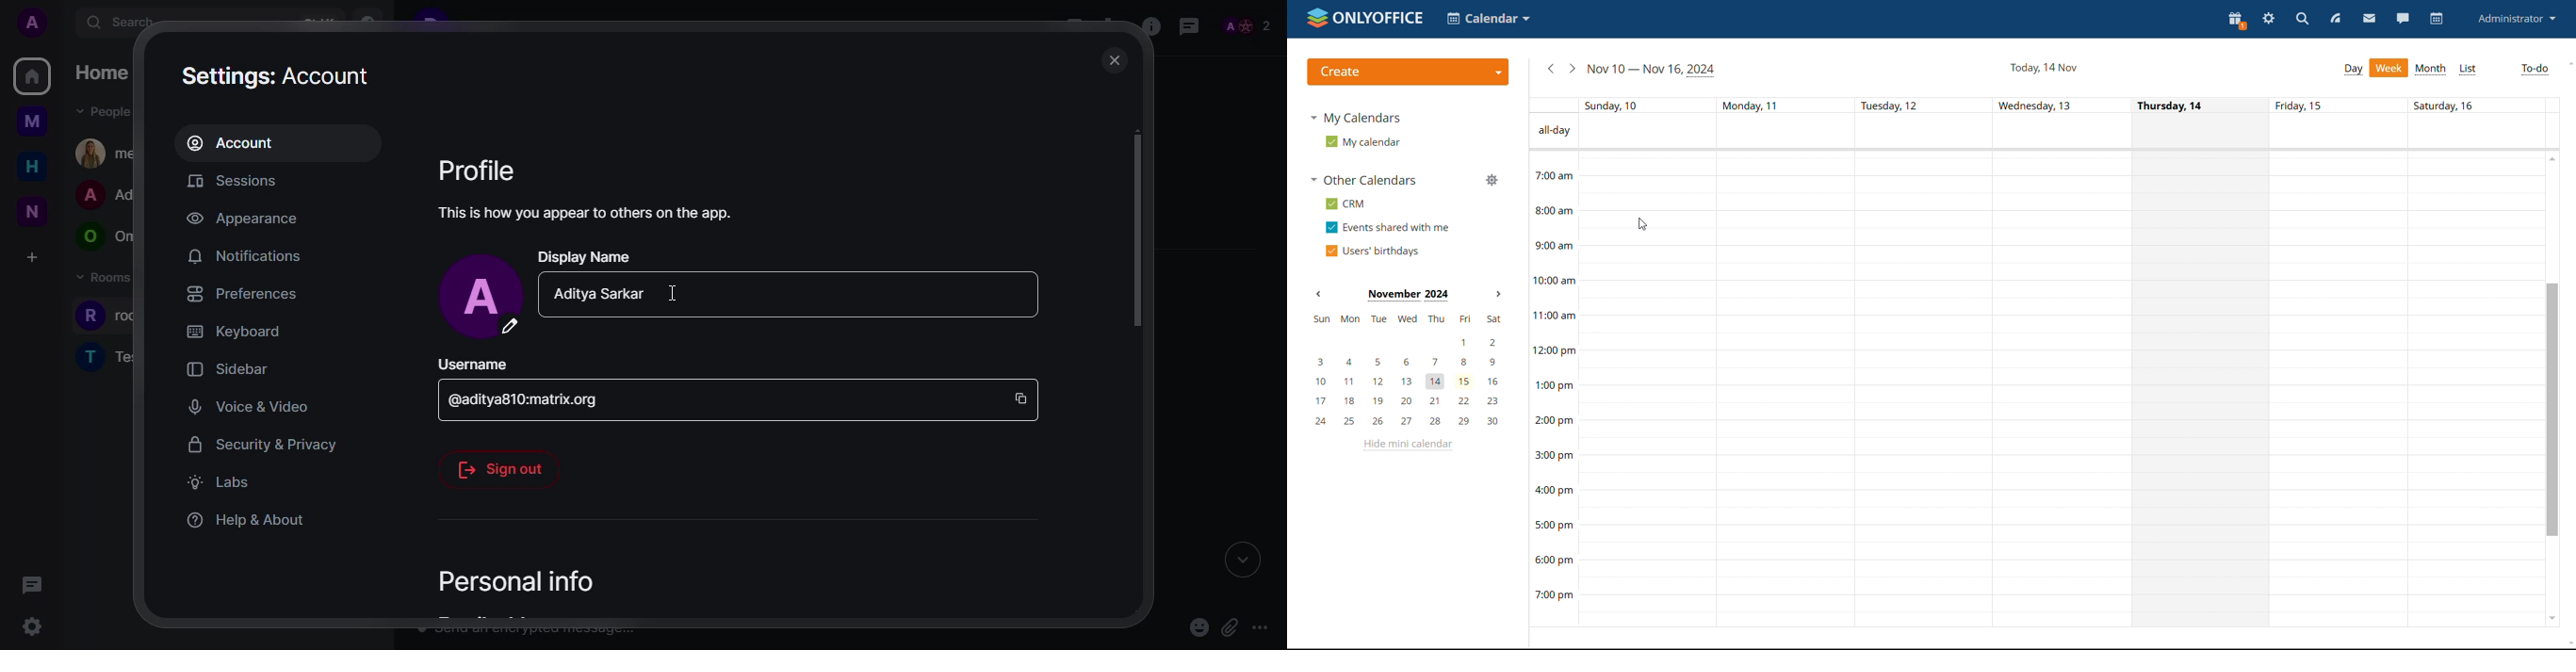 The width and height of the screenshot is (2576, 672). Describe the element at coordinates (2354, 70) in the screenshot. I see `day view` at that location.